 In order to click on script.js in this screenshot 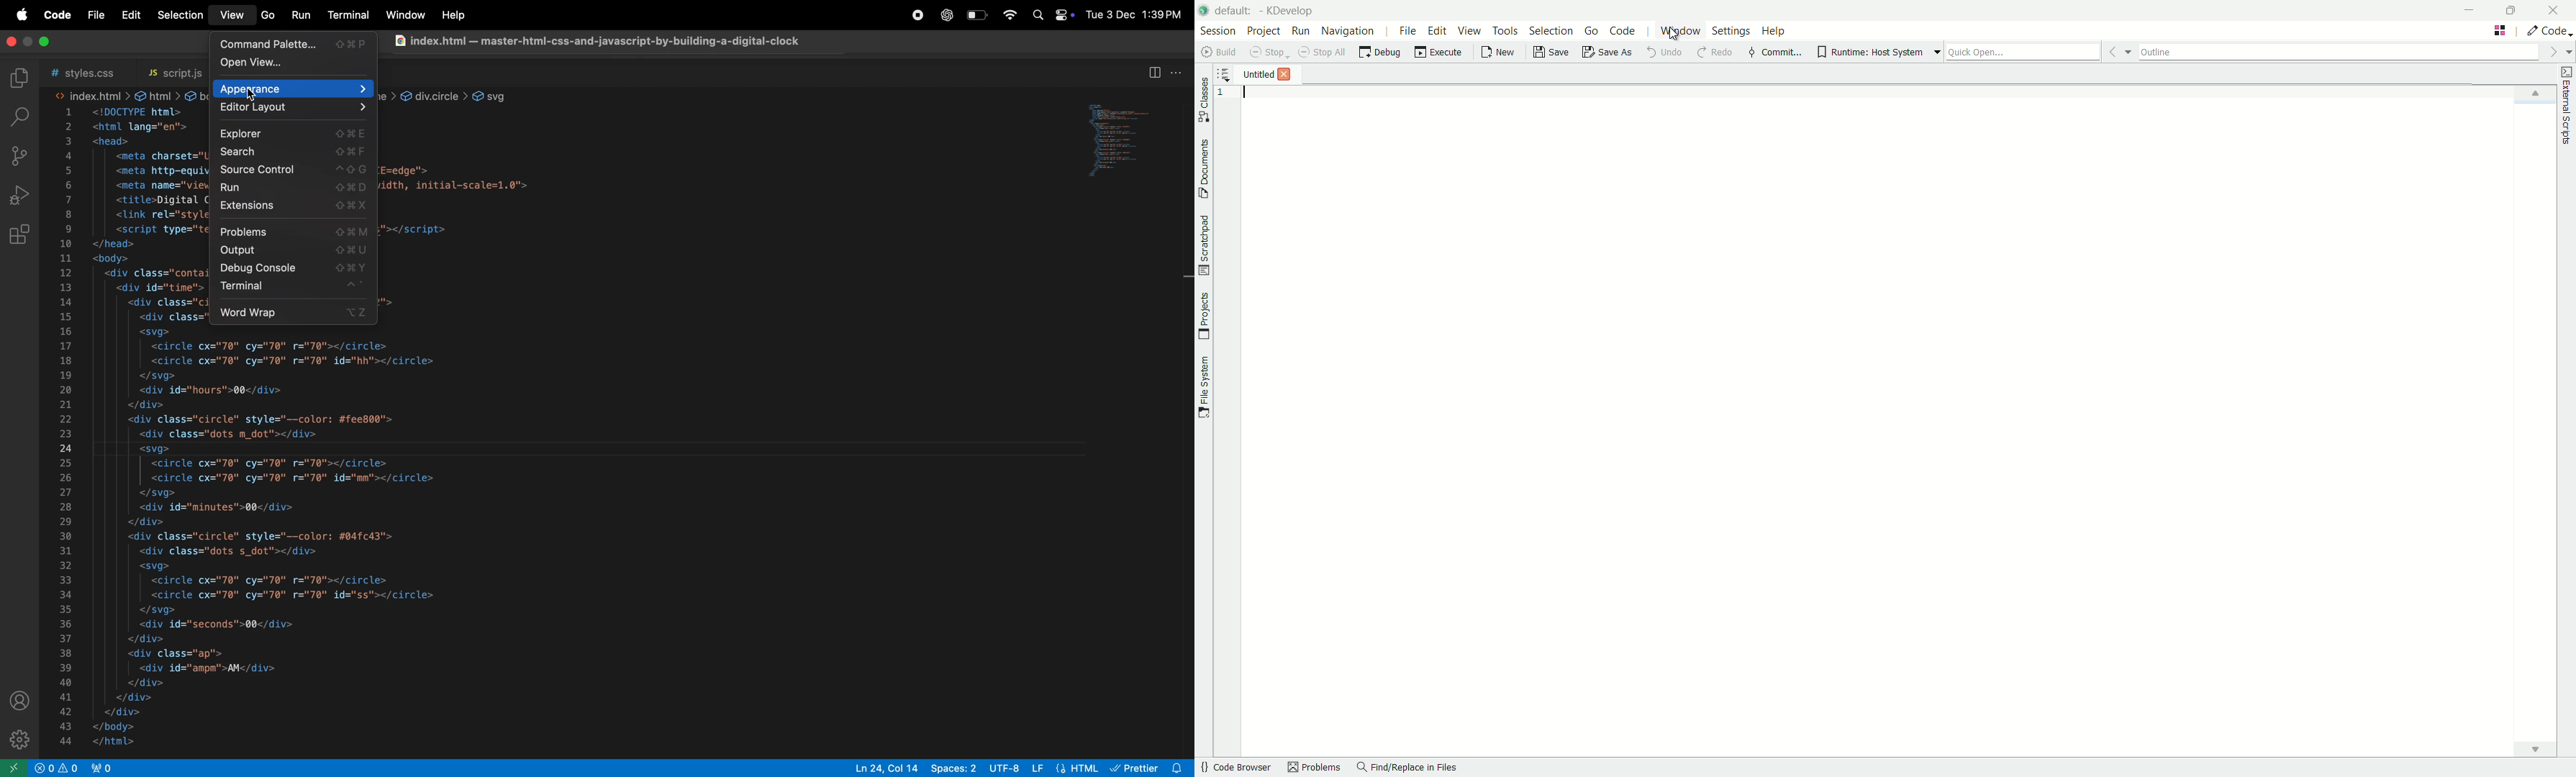, I will do `click(171, 70)`.